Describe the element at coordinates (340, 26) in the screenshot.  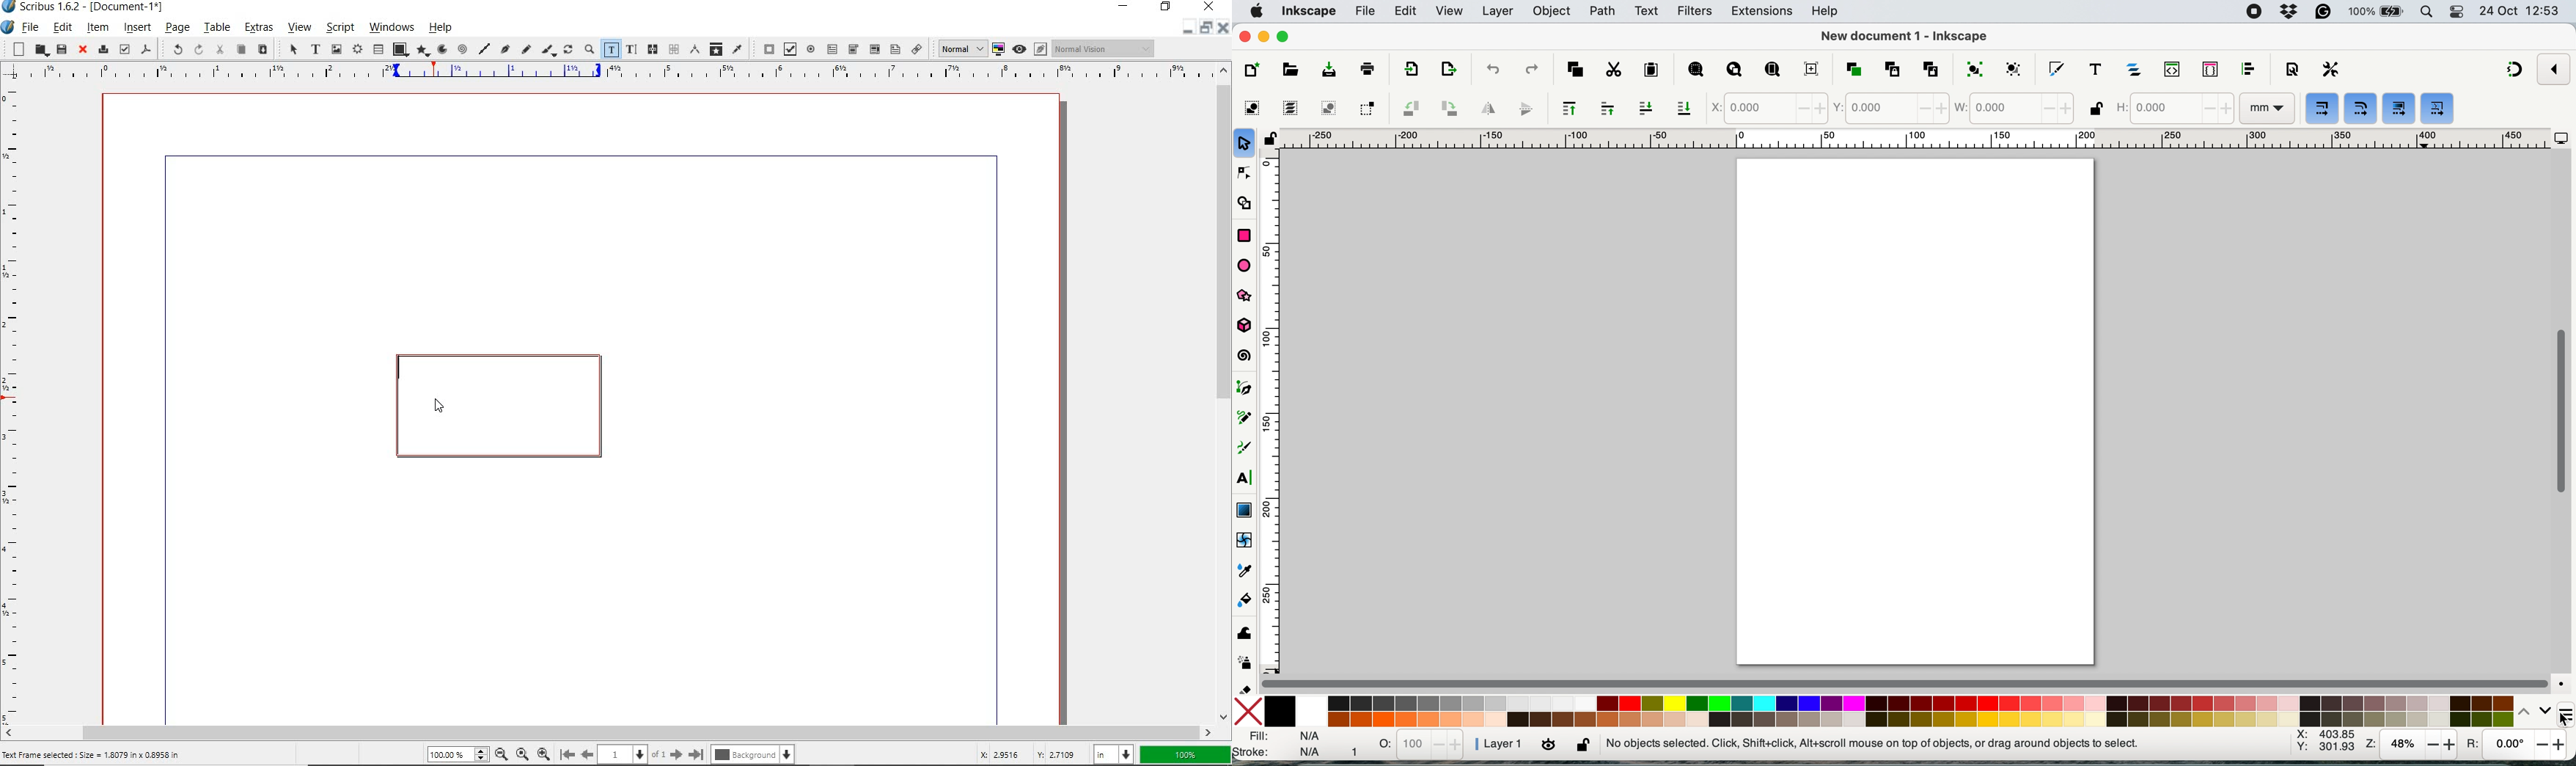
I see `script` at that location.